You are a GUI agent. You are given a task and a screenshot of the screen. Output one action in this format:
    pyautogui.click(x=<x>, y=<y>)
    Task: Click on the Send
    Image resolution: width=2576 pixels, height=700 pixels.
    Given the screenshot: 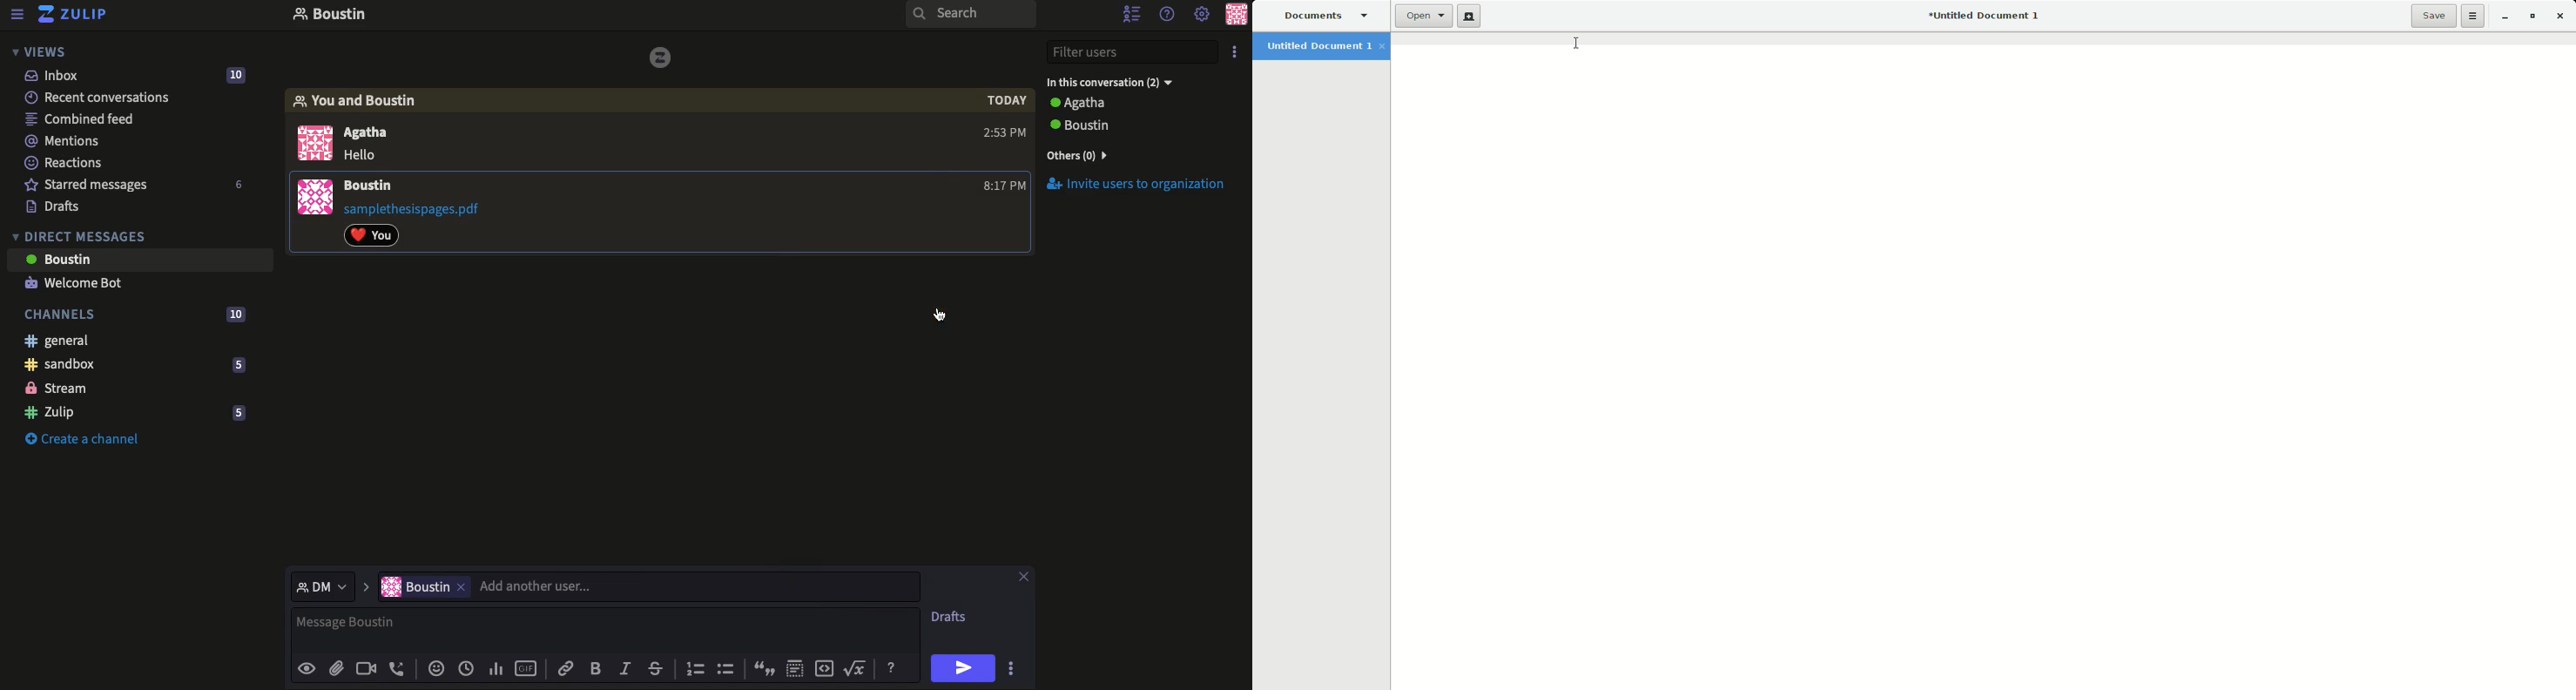 What is the action you would take?
    pyautogui.click(x=961, y=667)
    